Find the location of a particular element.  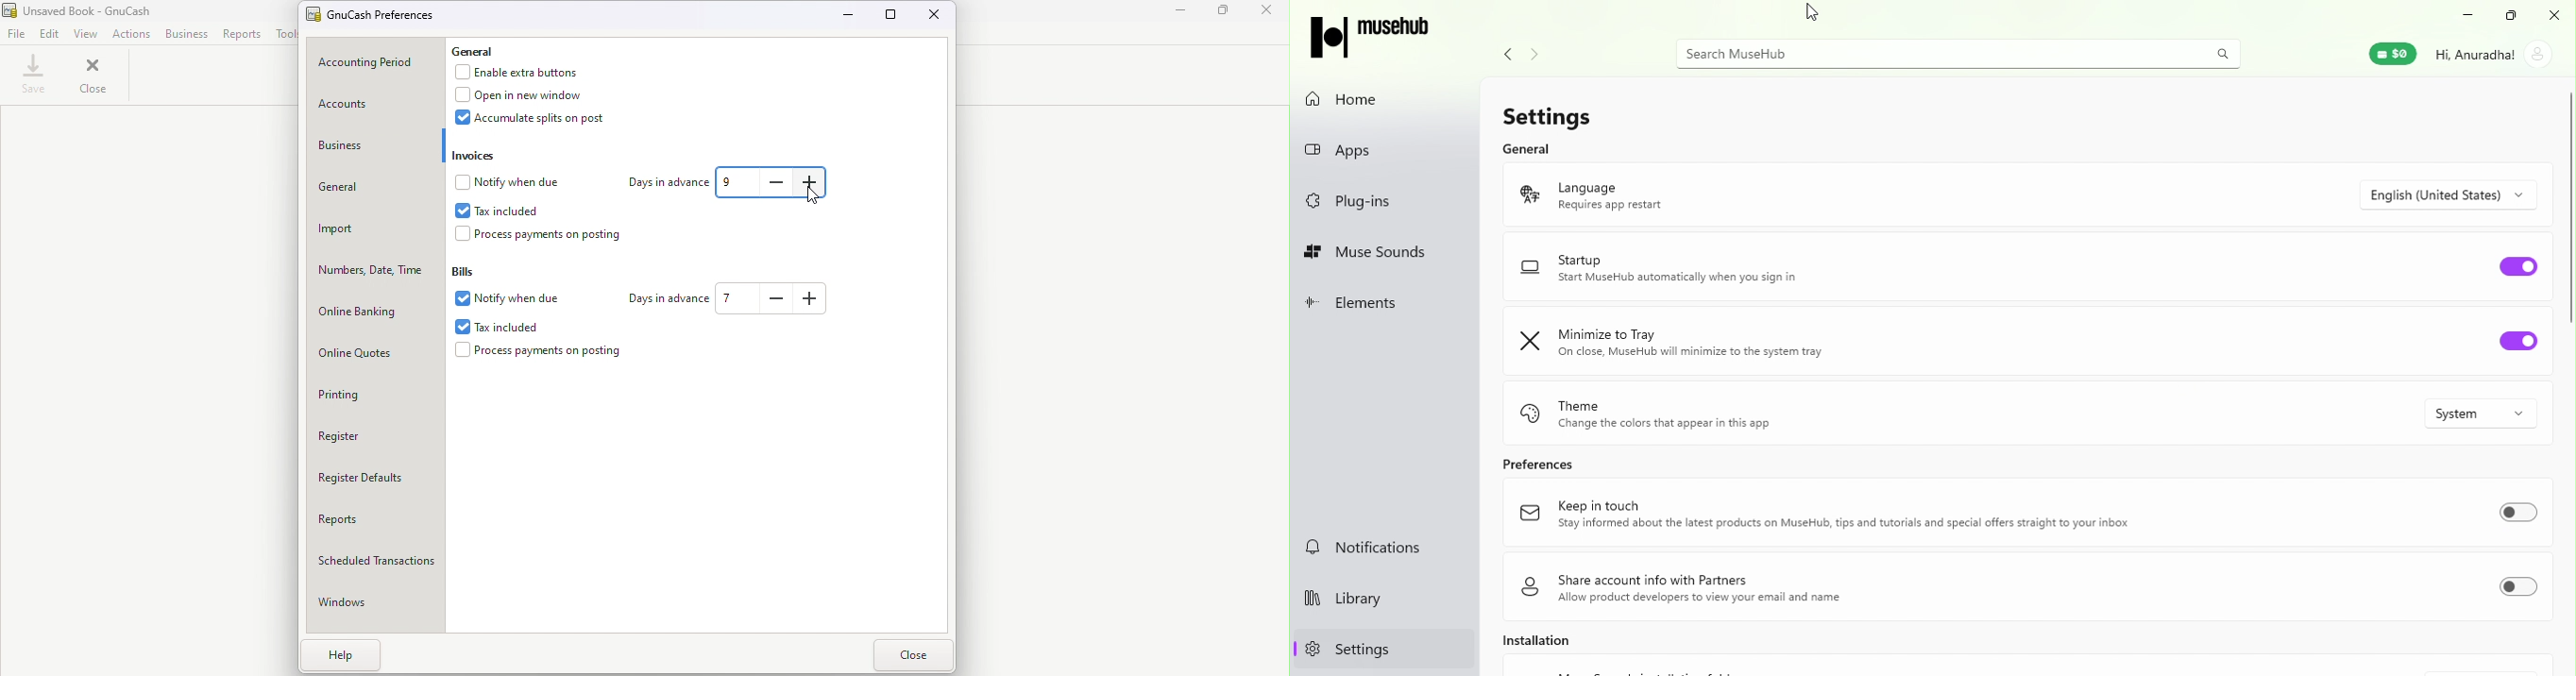

Close is located at coordinates (2554, 14).